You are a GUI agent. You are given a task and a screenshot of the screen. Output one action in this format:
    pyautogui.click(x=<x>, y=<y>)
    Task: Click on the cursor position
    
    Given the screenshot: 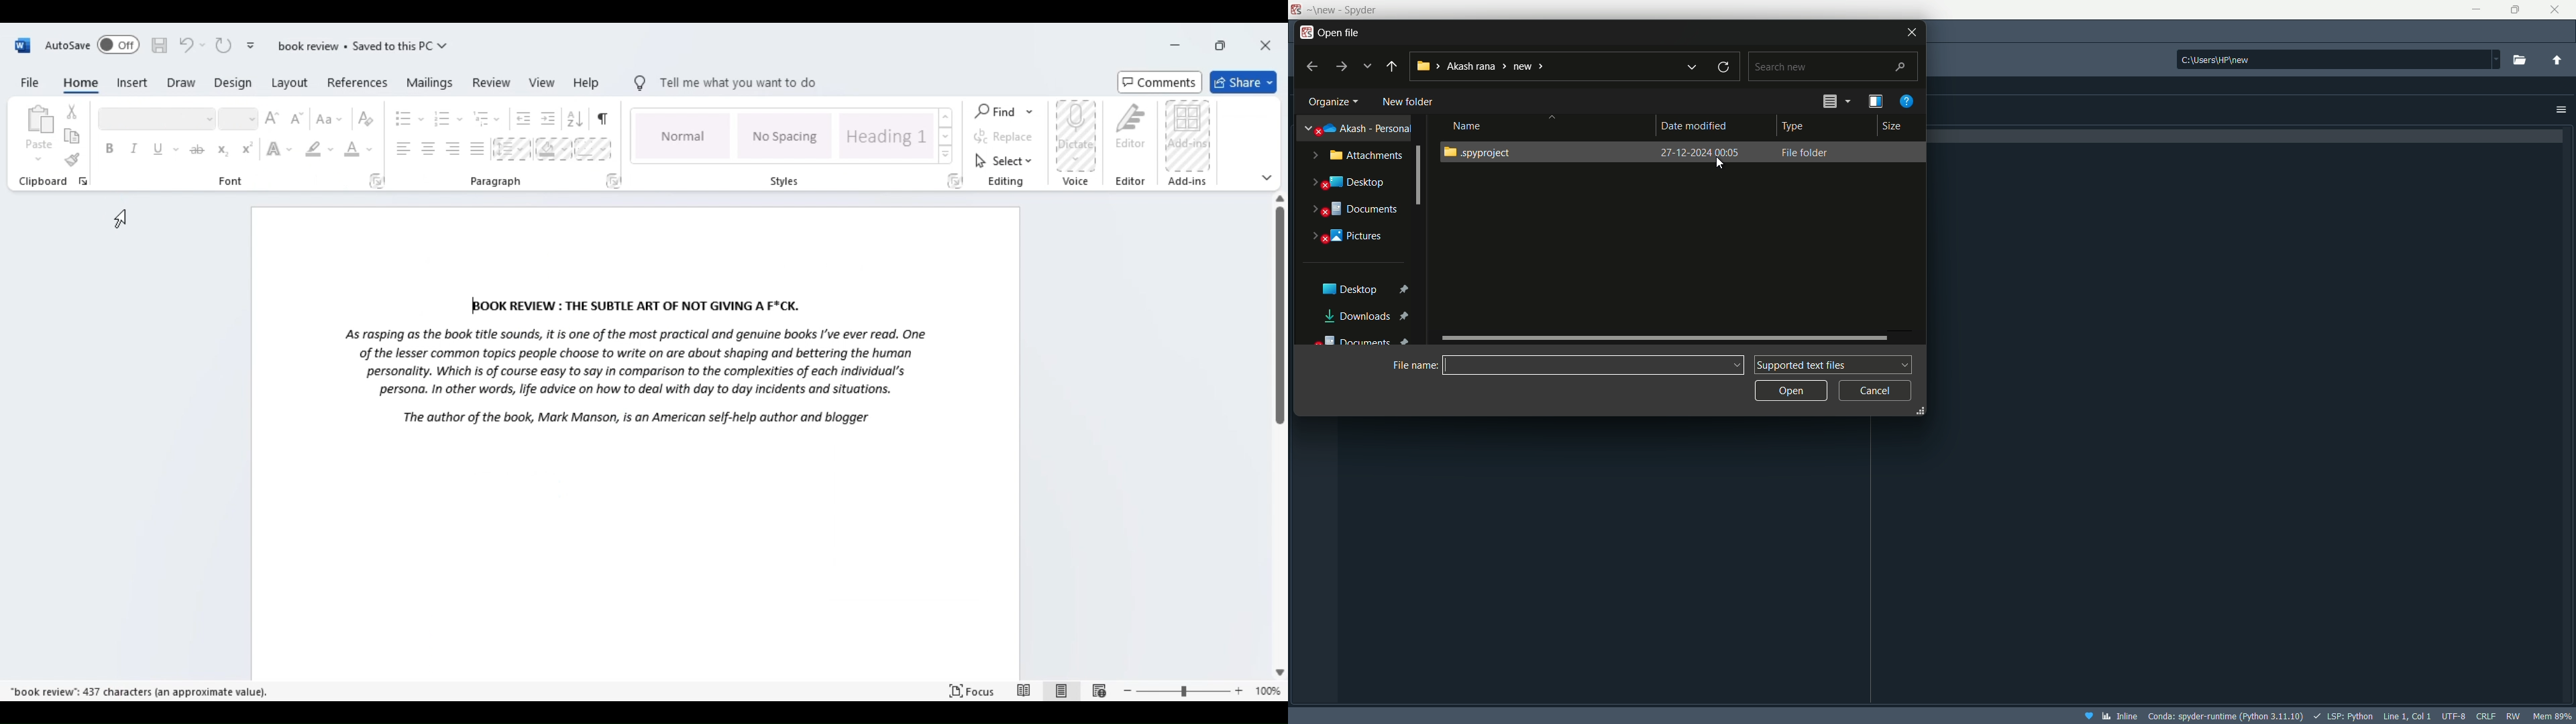 What is the action you would take?
    pyautogui.click(x=2408, y=716)
    